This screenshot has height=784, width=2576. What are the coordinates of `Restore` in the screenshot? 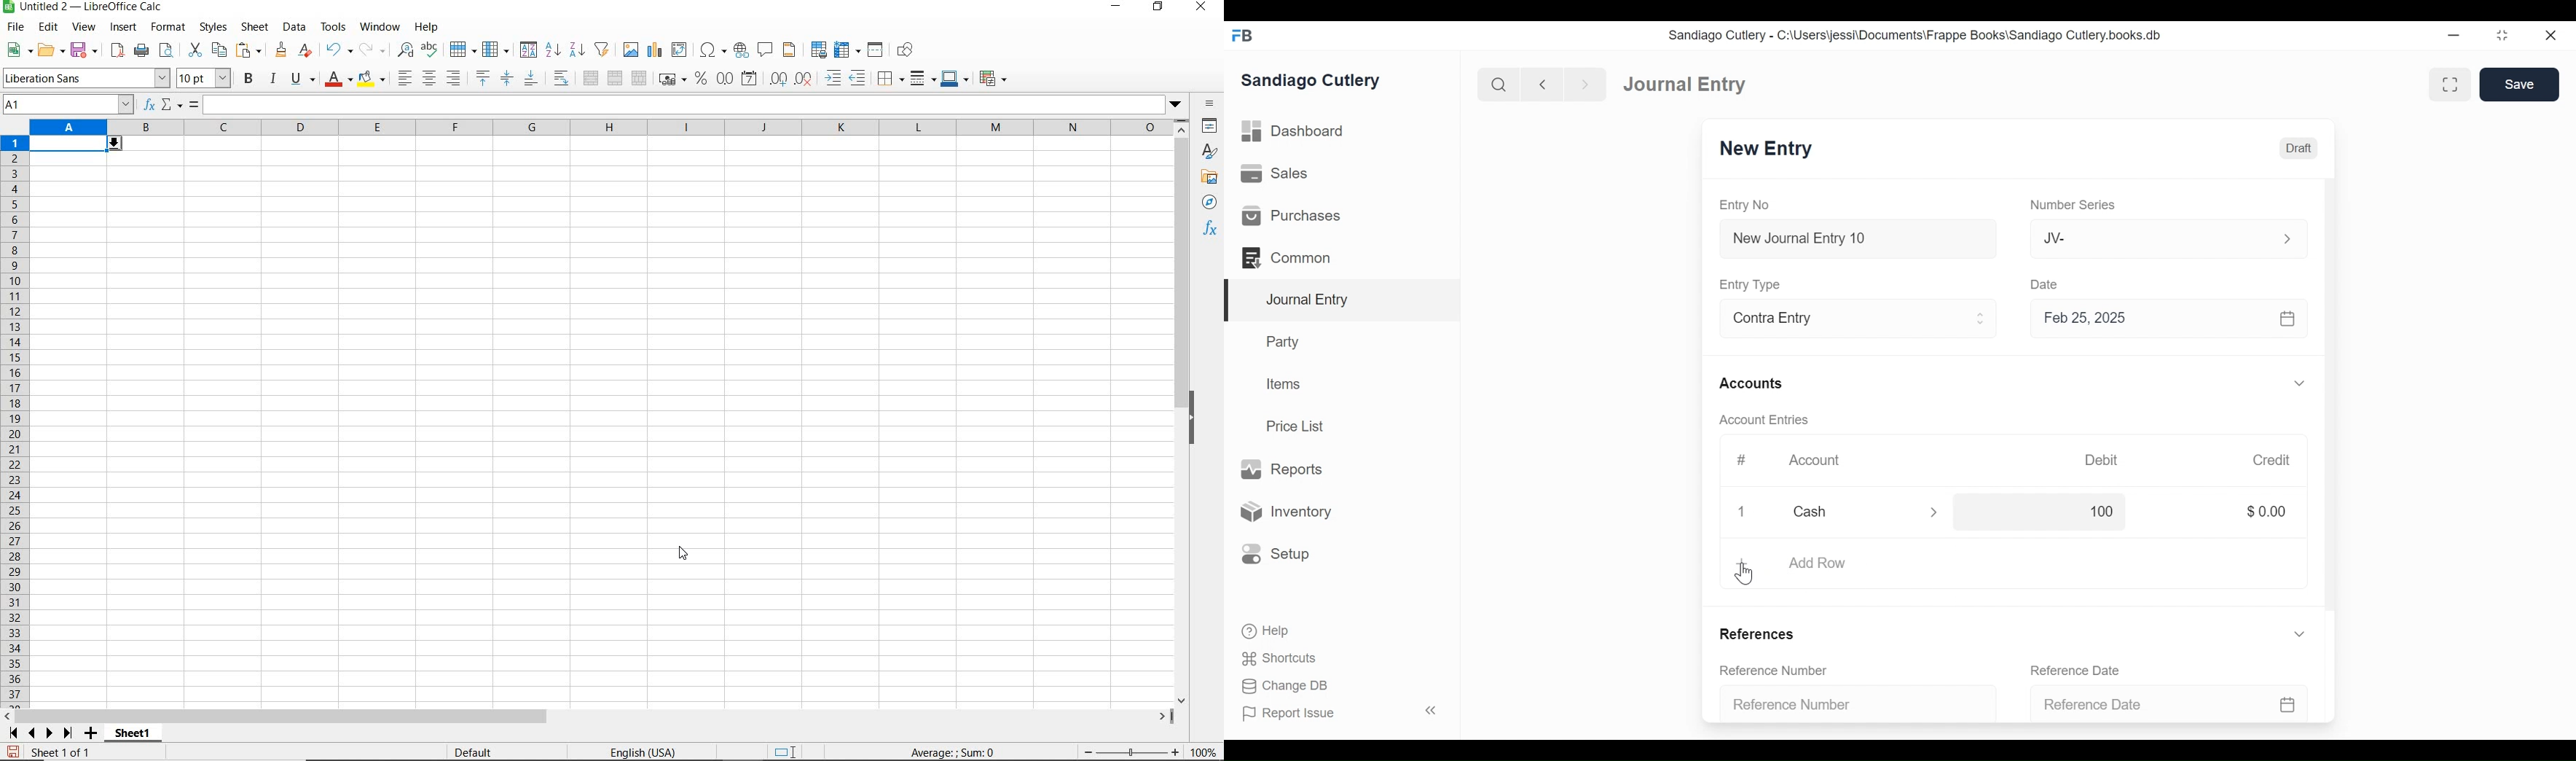 It's located at (2502, 37).